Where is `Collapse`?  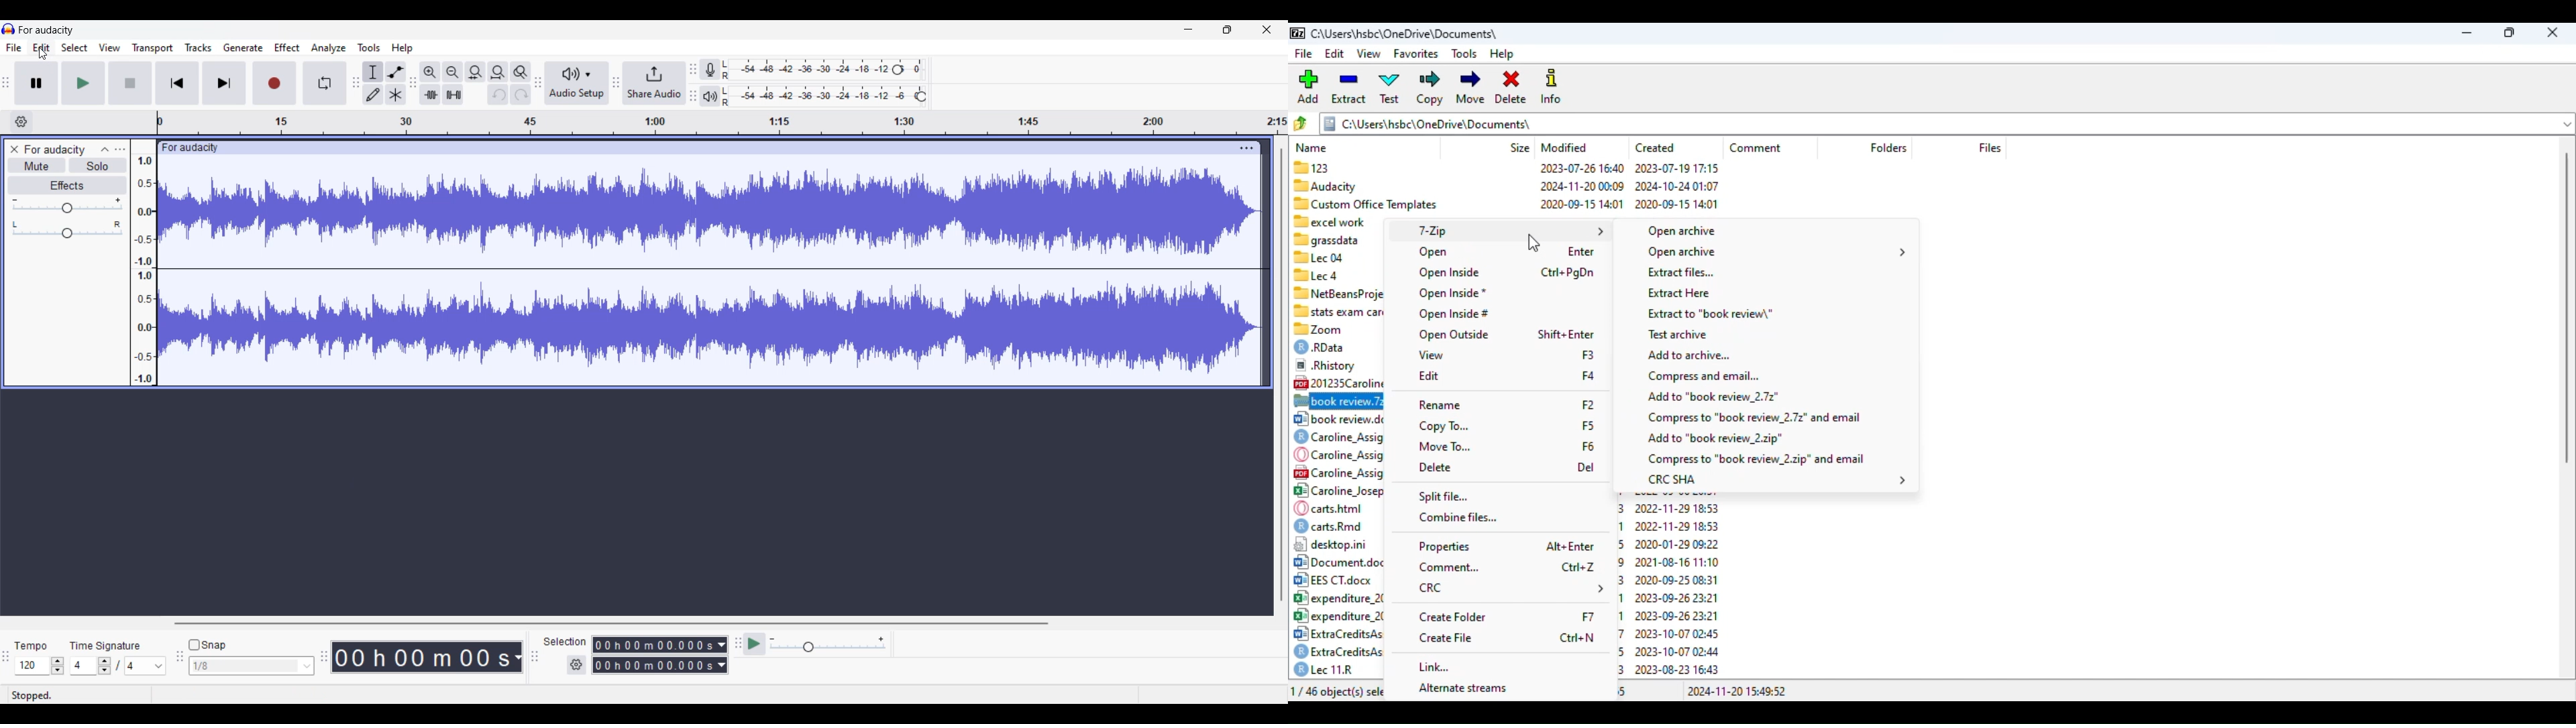 Collapse is located at coordinates (105, 149).